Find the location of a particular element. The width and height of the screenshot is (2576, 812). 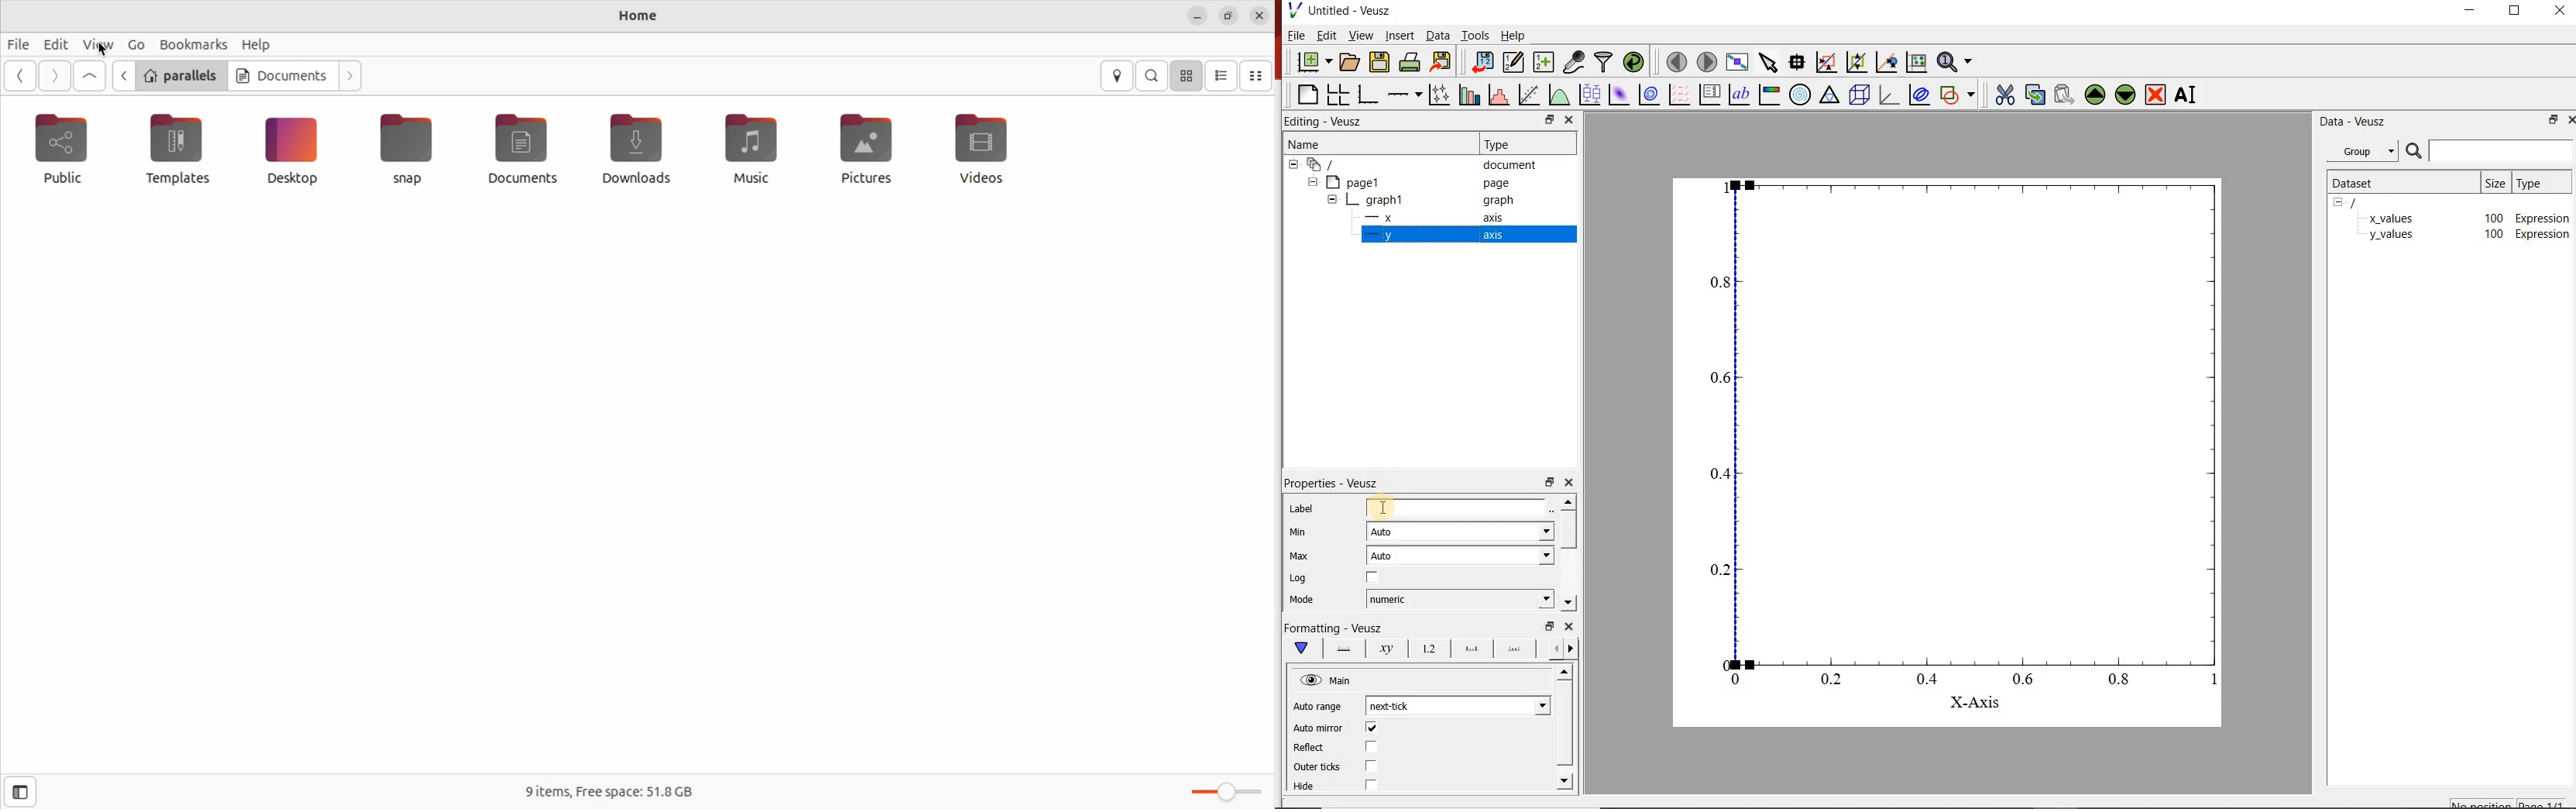

Documents is located at coordinates (285, 74).